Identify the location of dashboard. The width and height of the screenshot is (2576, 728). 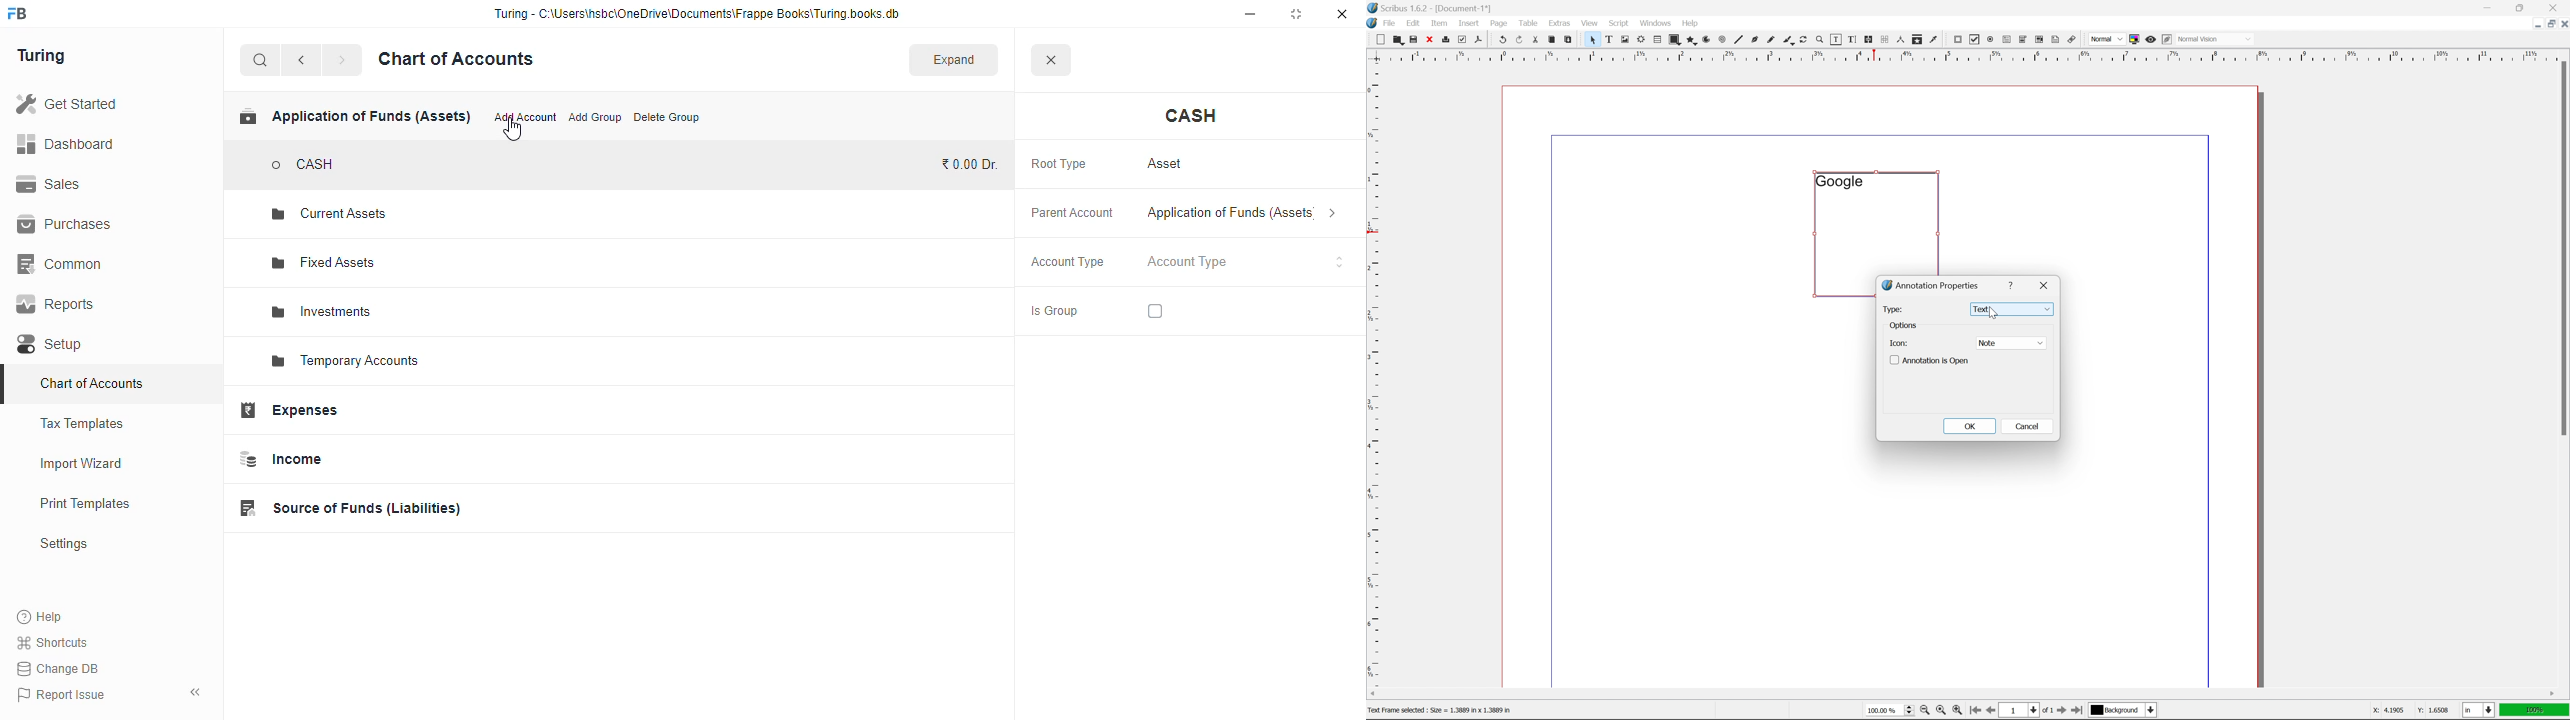
(65, 143).